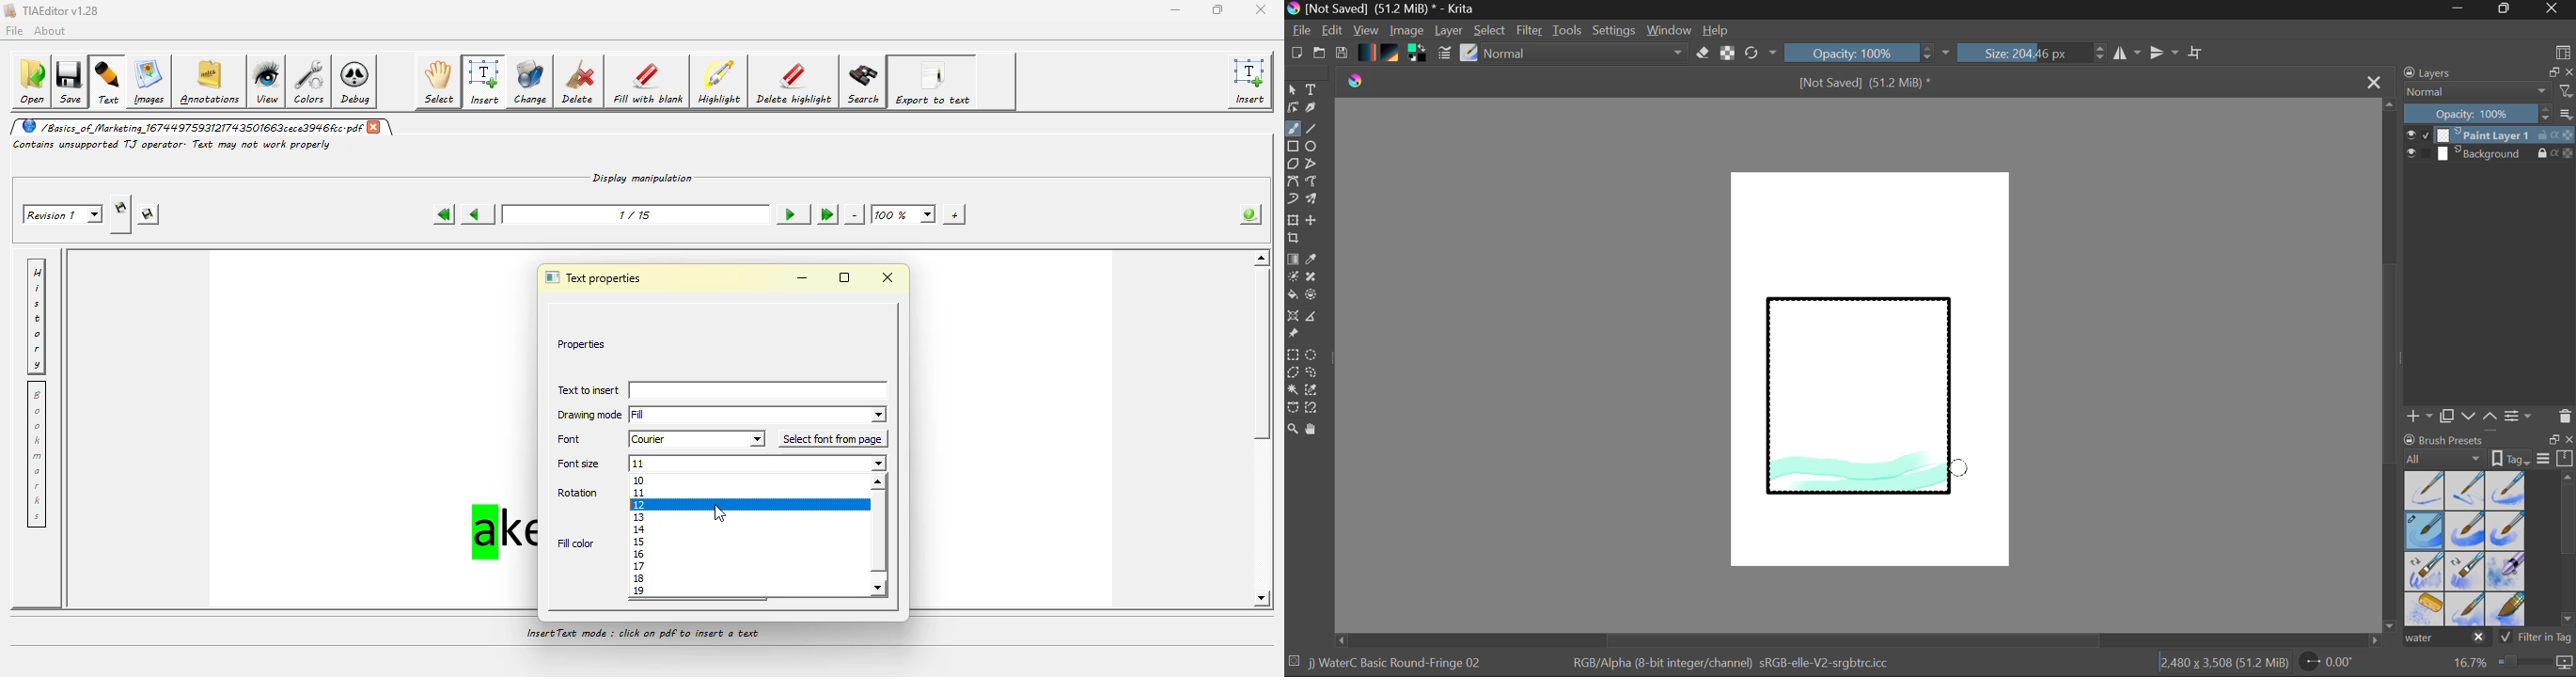 This screenshot has width=2576, height=700. Describe the element at coordinates (1293, 258) in the screenshot. I see `Fill Gradient` at that location.